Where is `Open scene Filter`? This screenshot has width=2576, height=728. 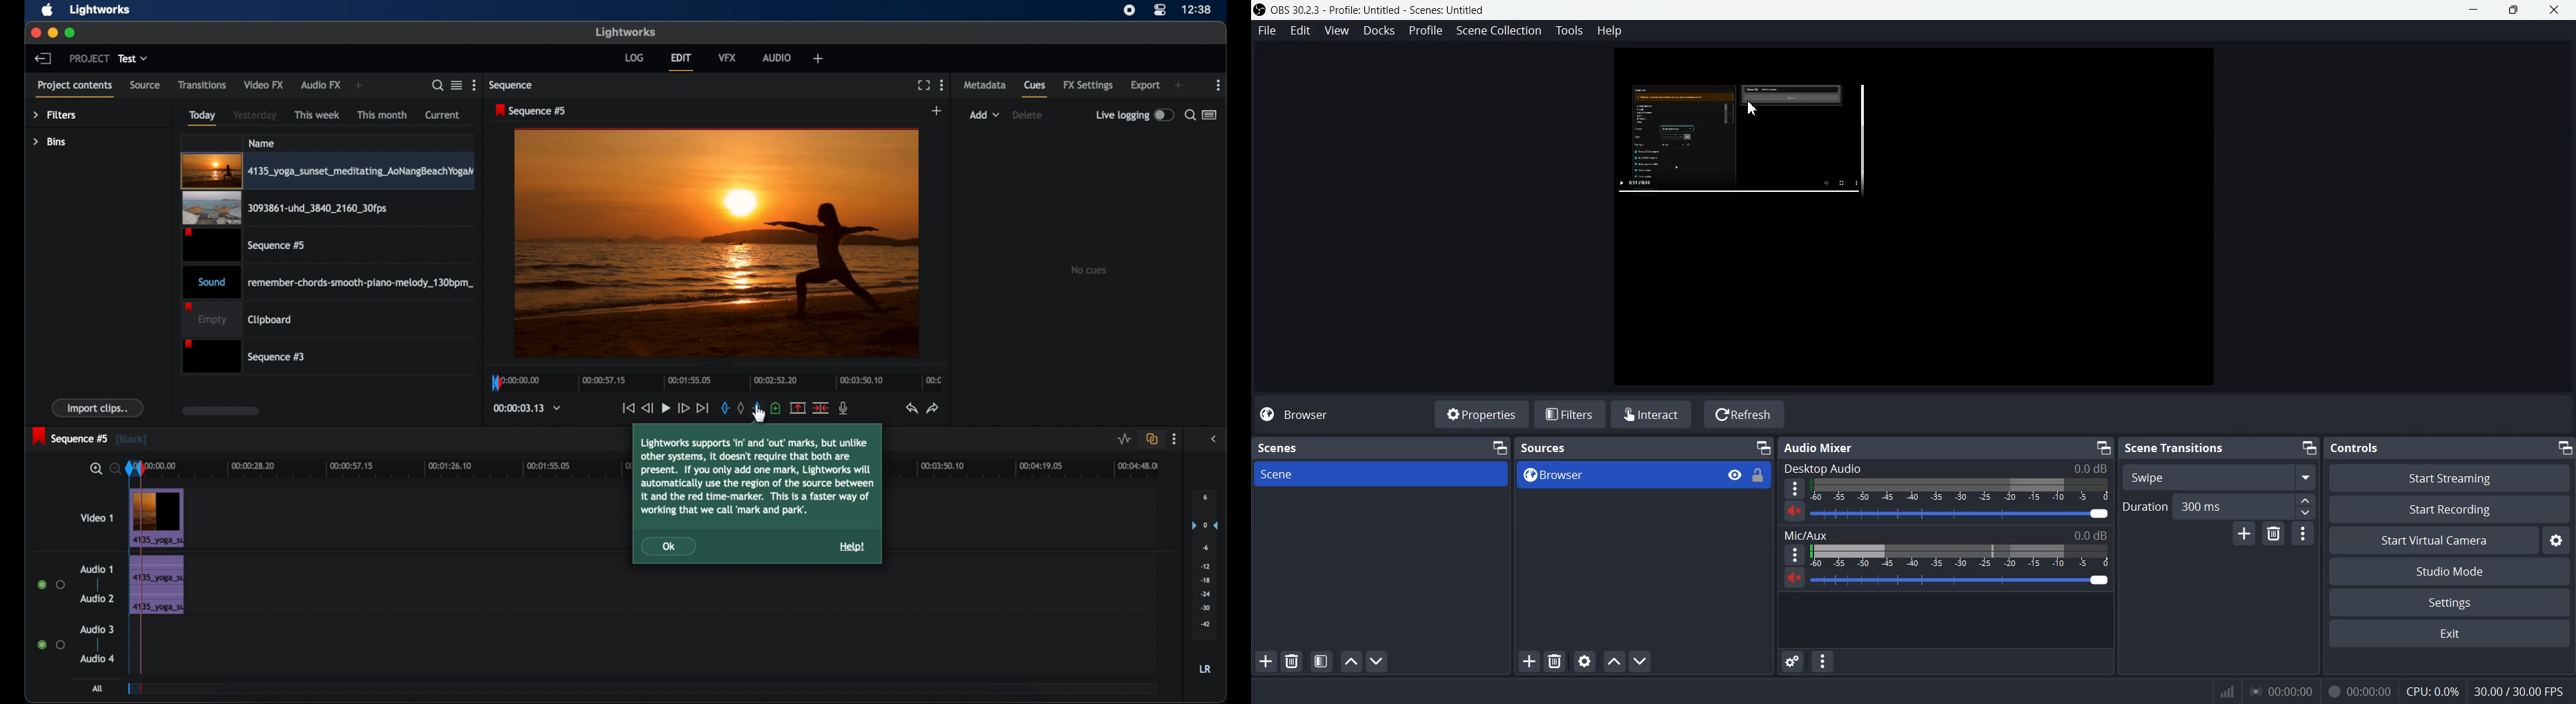
Open scene Filter is located at coordinates (1321, 661).